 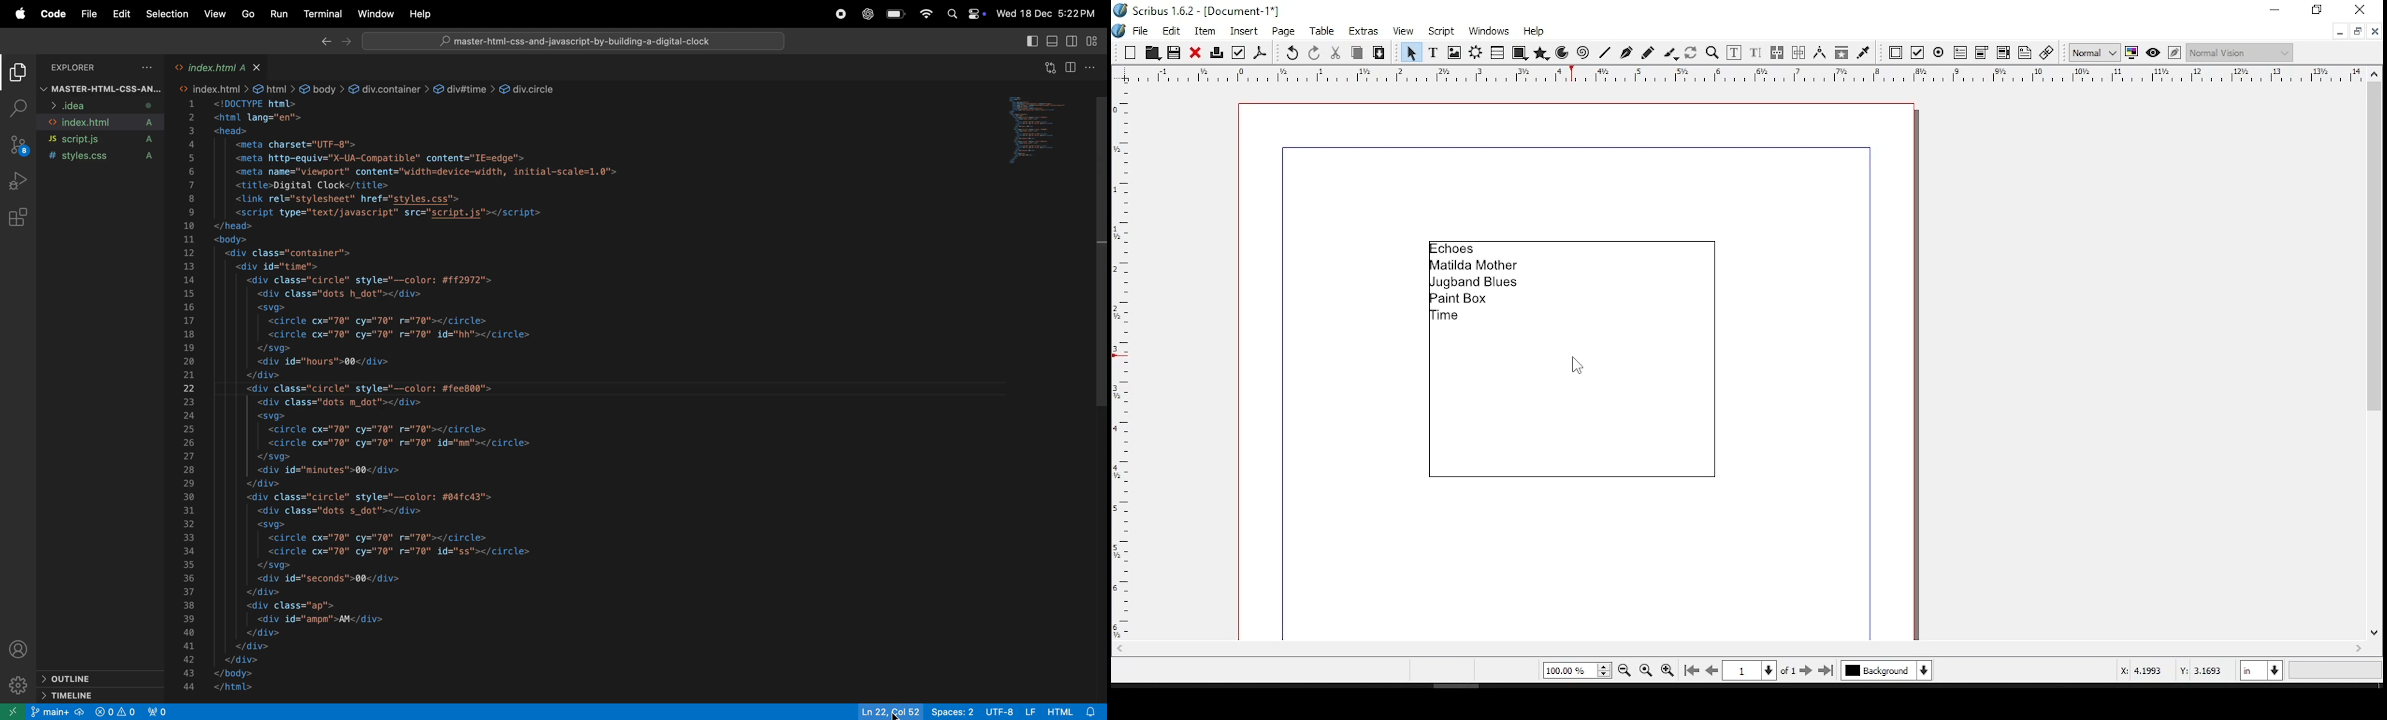 I want to click on page, so click(x=1285, y=31).